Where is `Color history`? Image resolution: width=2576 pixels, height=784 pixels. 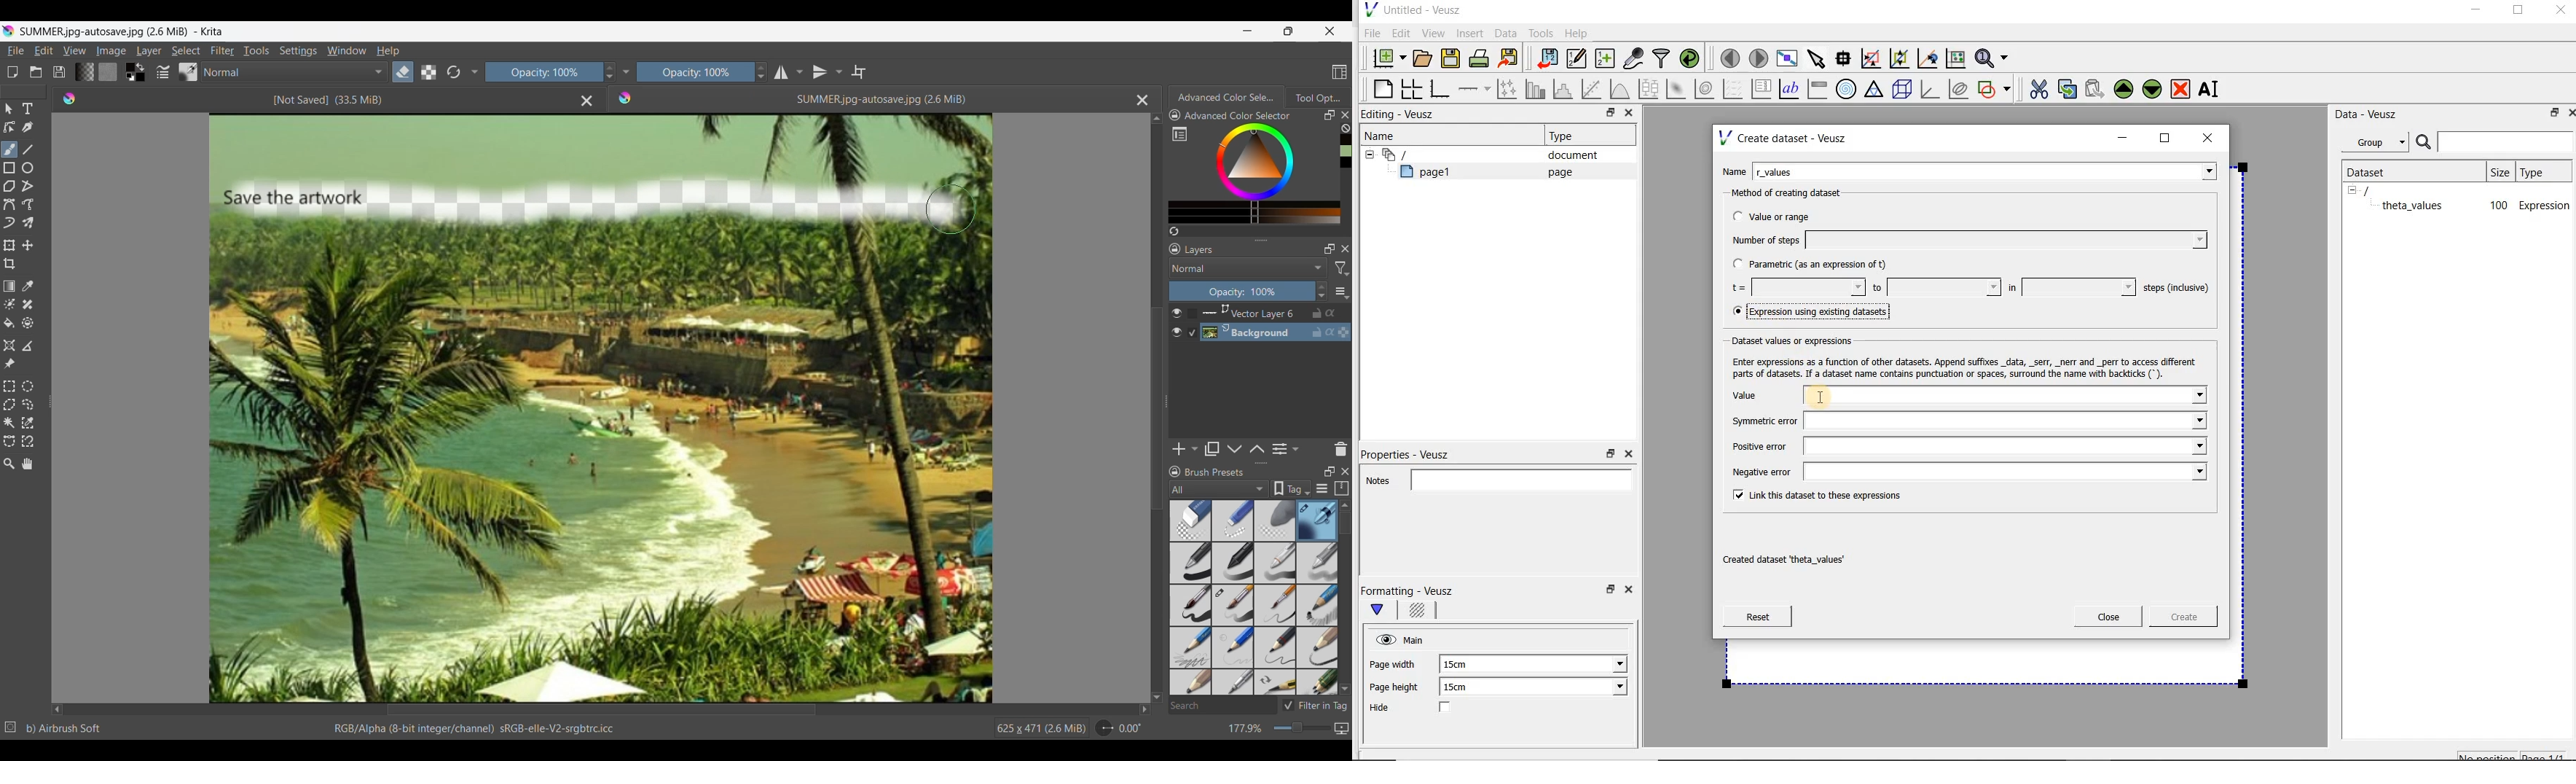
Color history is located at coordinates (1345, 151).